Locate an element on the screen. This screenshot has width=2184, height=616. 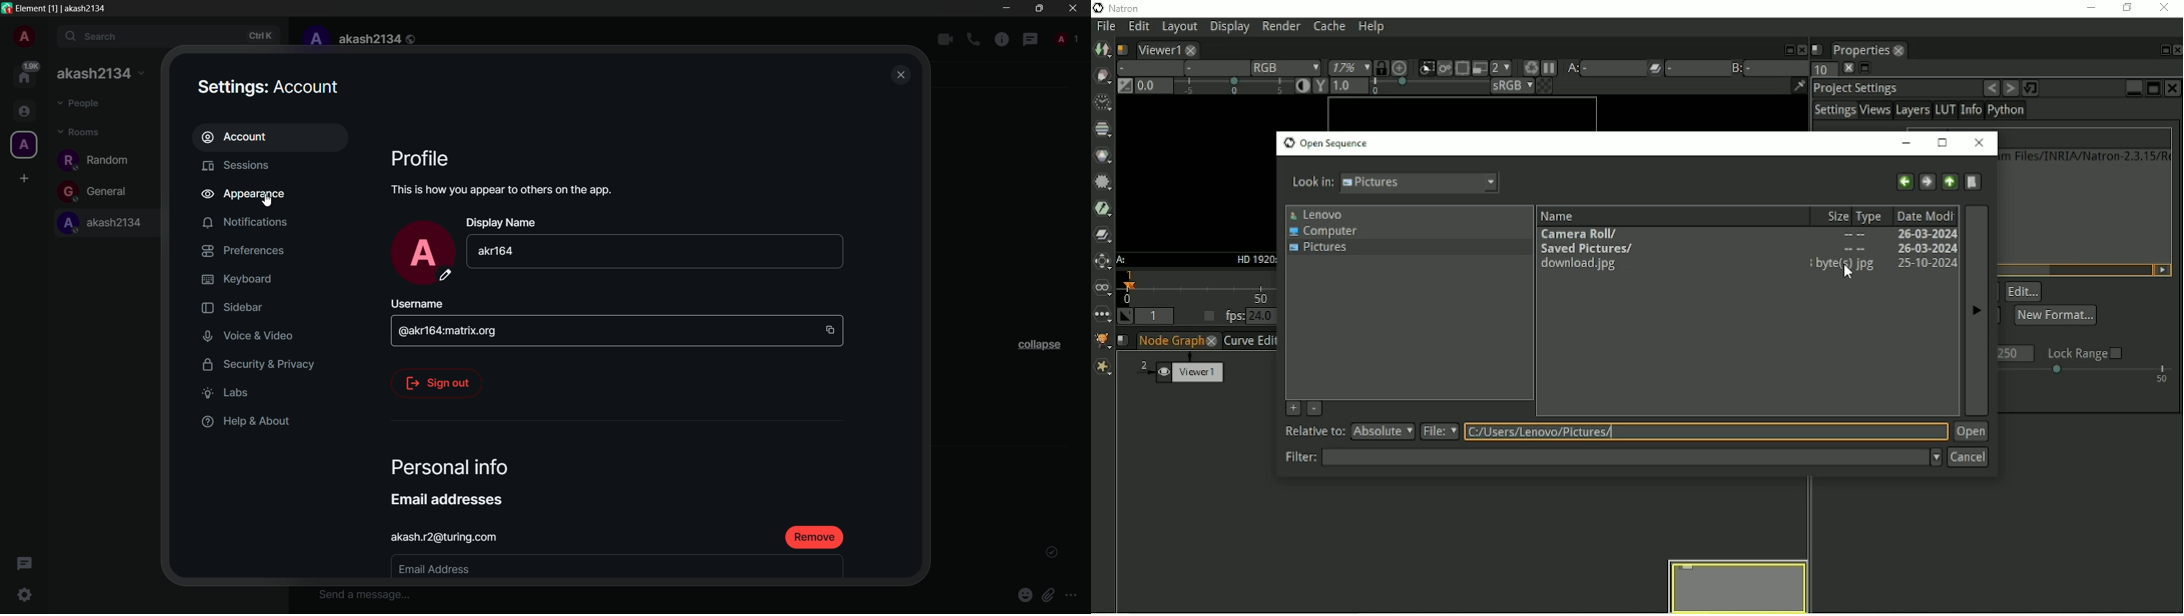
Personal Info is located at coordinates (450, 467).